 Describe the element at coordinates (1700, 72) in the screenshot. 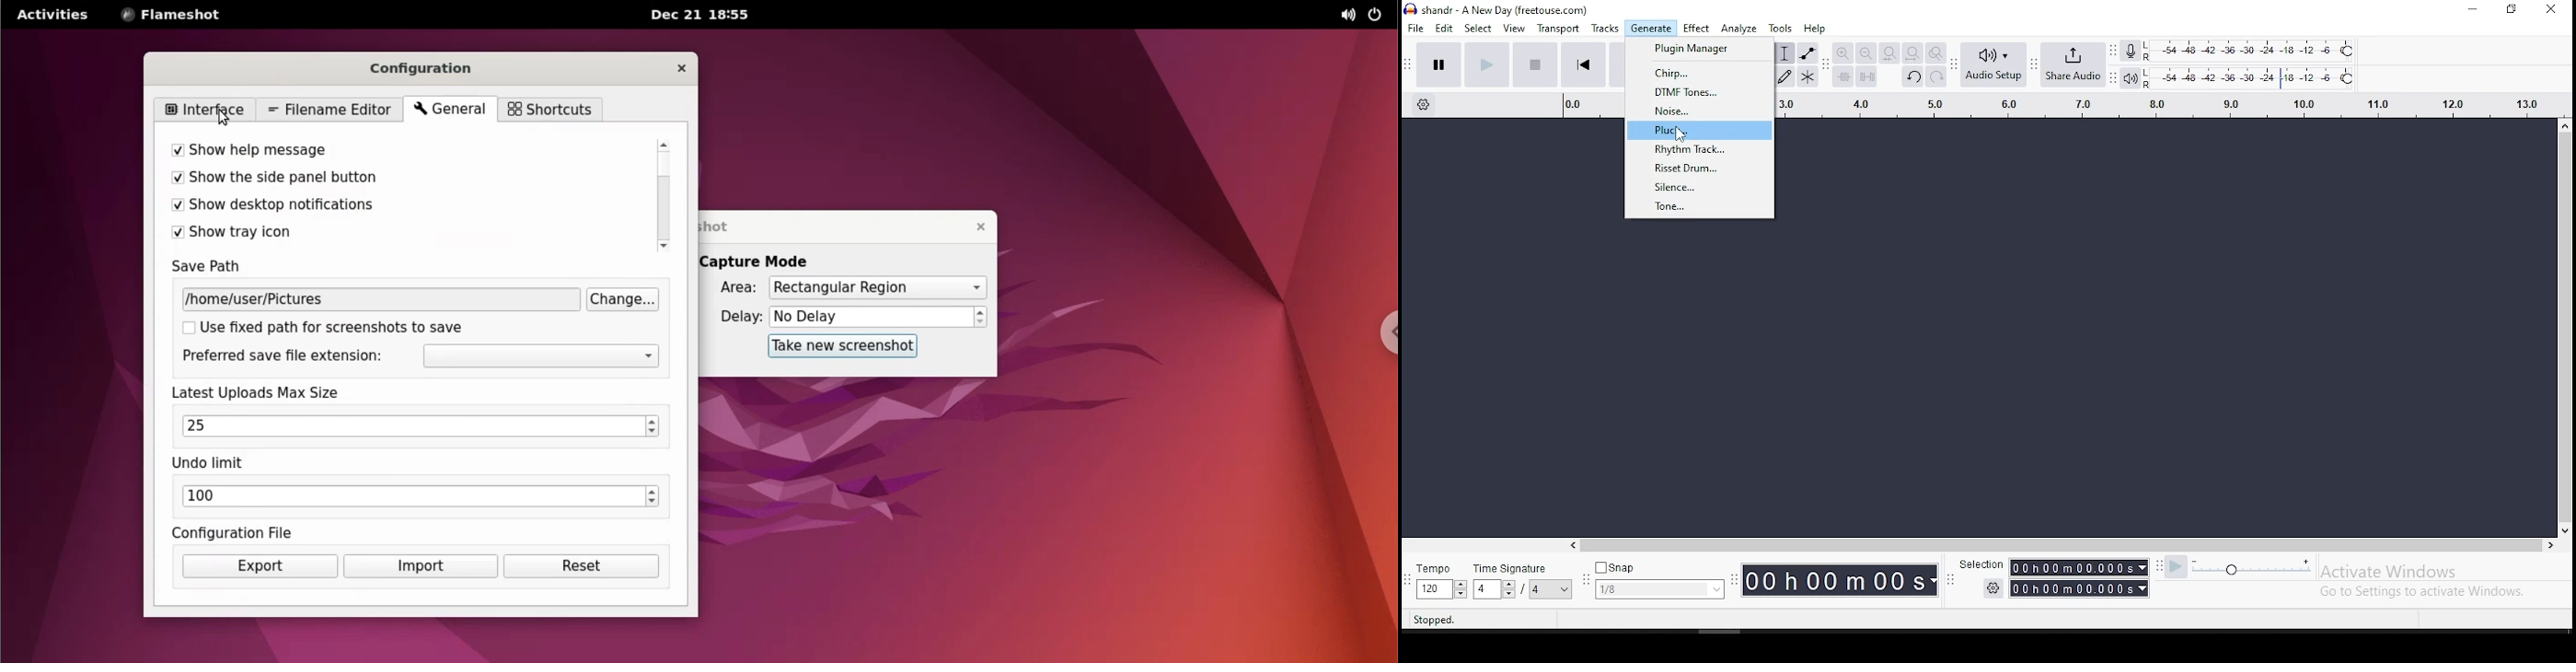

I see `chirp` at that location.